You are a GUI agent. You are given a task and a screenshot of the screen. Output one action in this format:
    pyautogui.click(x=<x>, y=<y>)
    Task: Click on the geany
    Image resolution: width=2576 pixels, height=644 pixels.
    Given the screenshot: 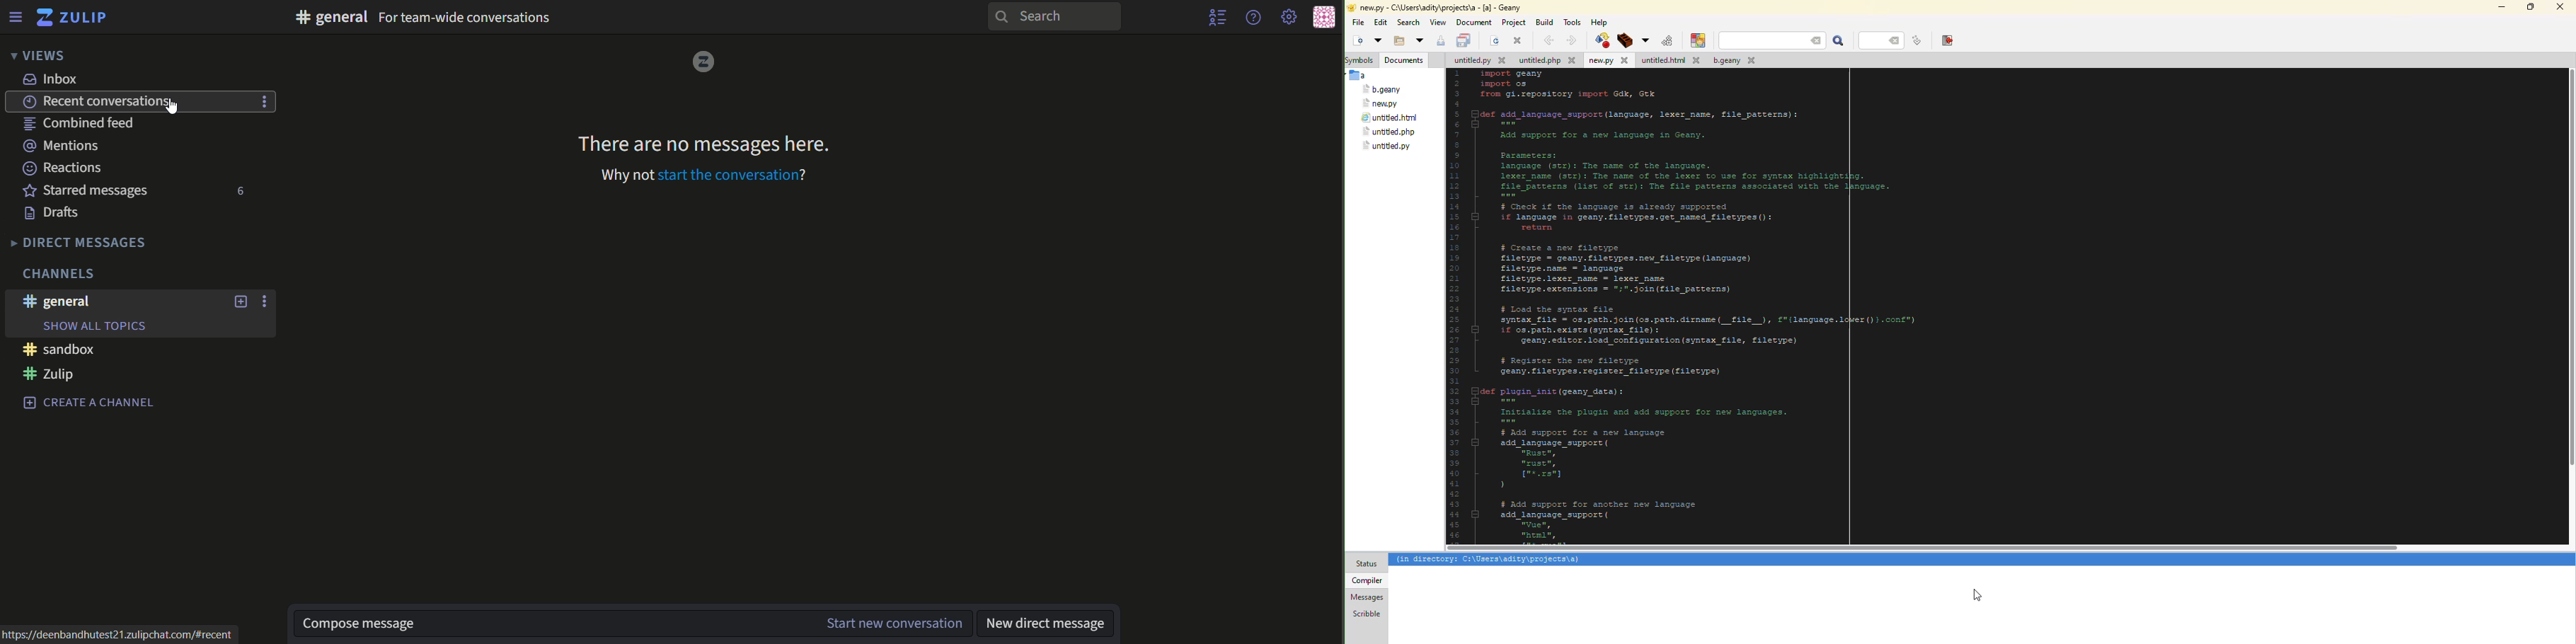 What is the action you would take?
    pyautogui.click(x=1438, y=9)
    